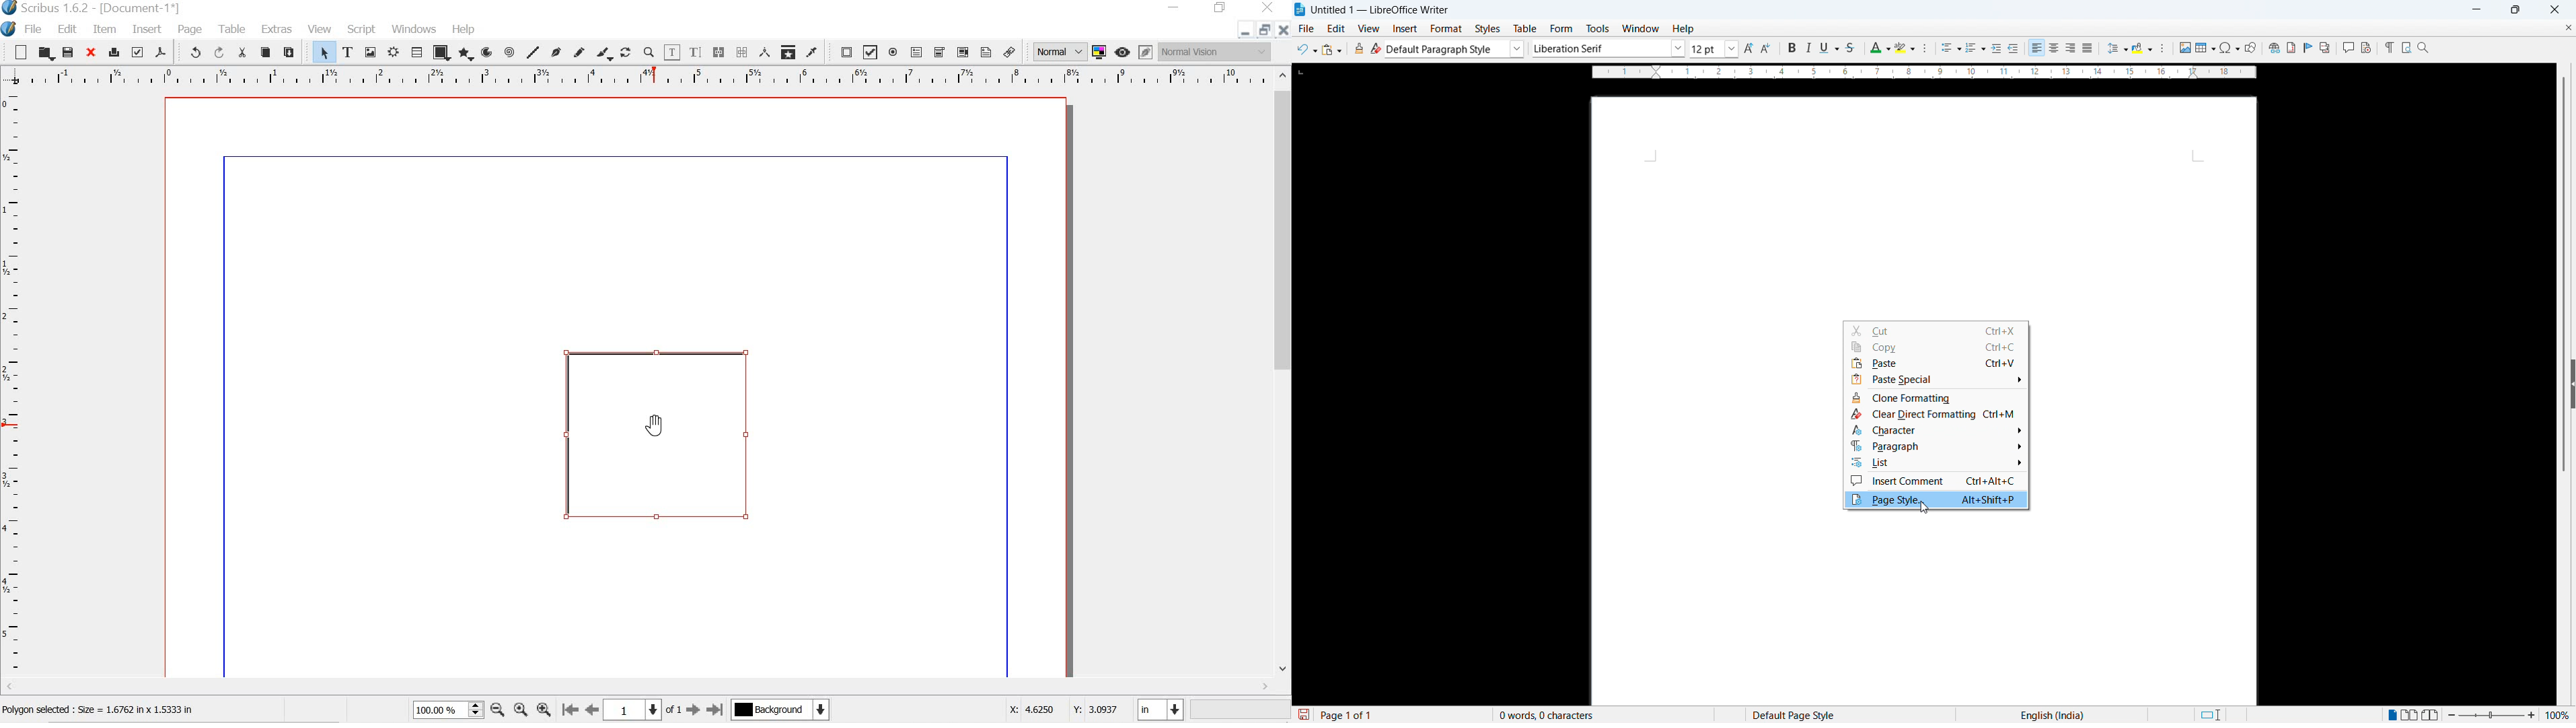 This screenshot has width=2576, height=728. I want to click on calligraphic line, so click(604, 53).